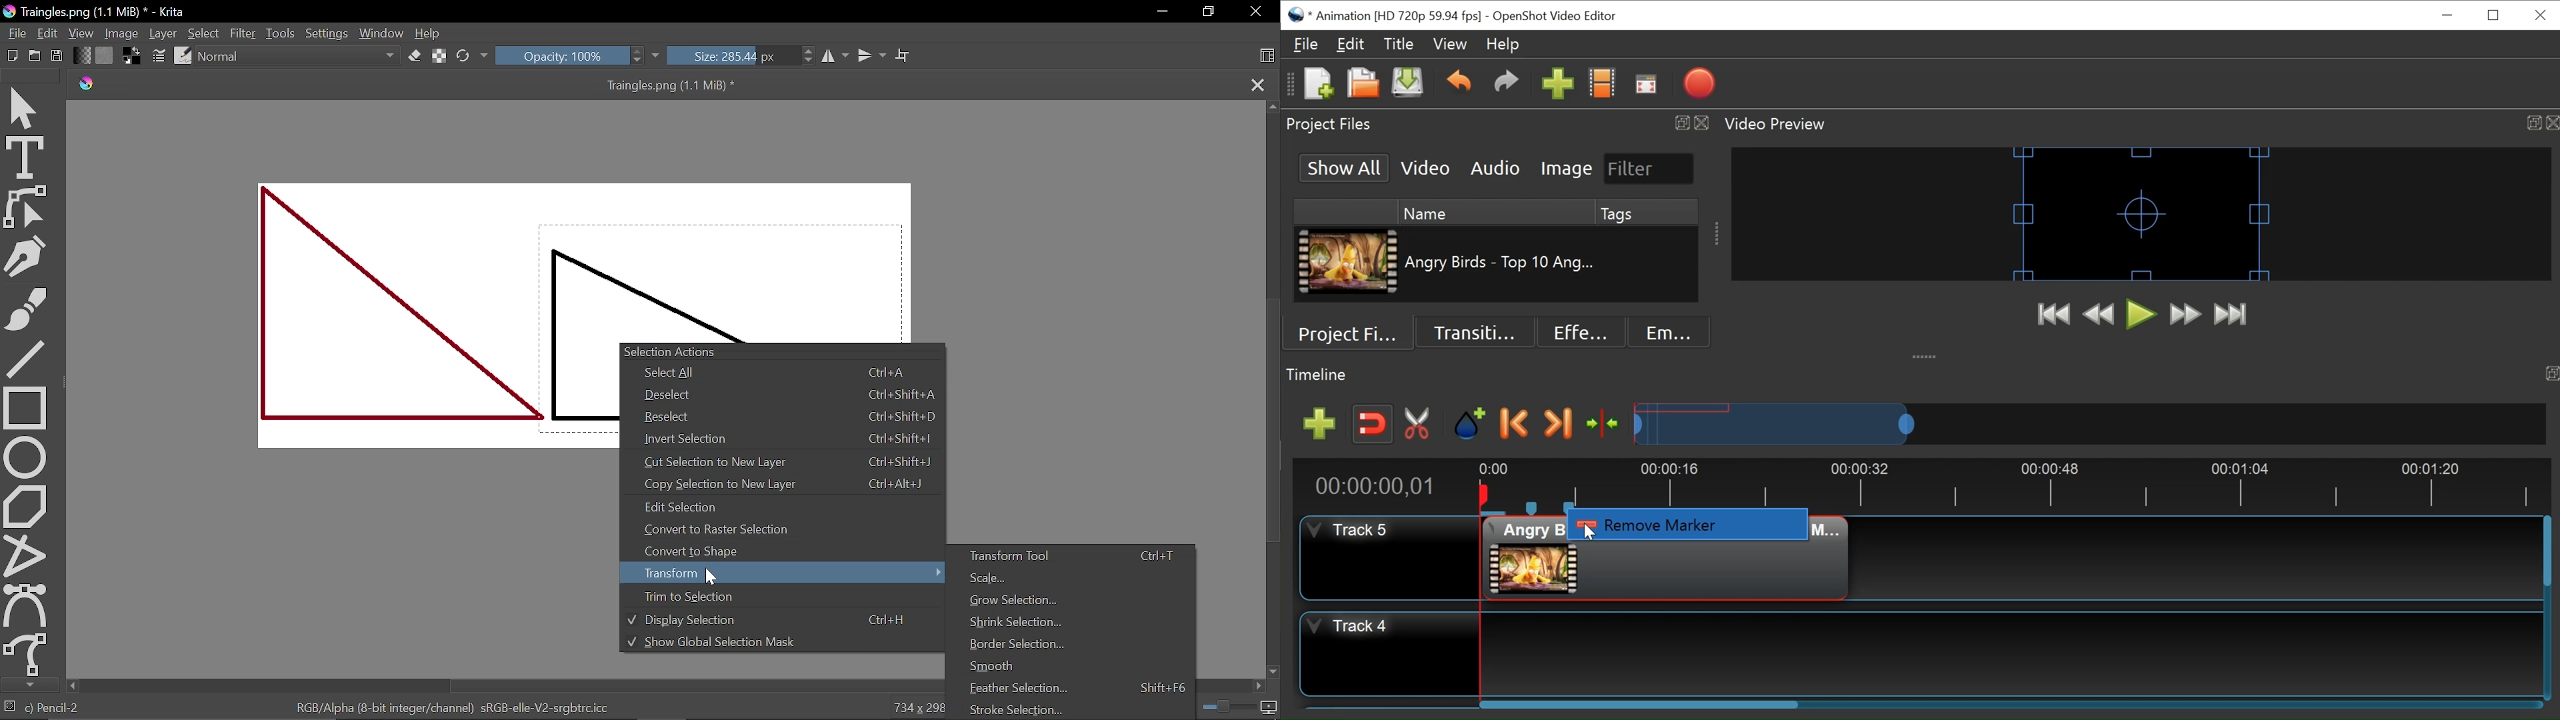  Describe the element at coordinates (1347, 262) in the screenshot. I see `Clip` at that location.